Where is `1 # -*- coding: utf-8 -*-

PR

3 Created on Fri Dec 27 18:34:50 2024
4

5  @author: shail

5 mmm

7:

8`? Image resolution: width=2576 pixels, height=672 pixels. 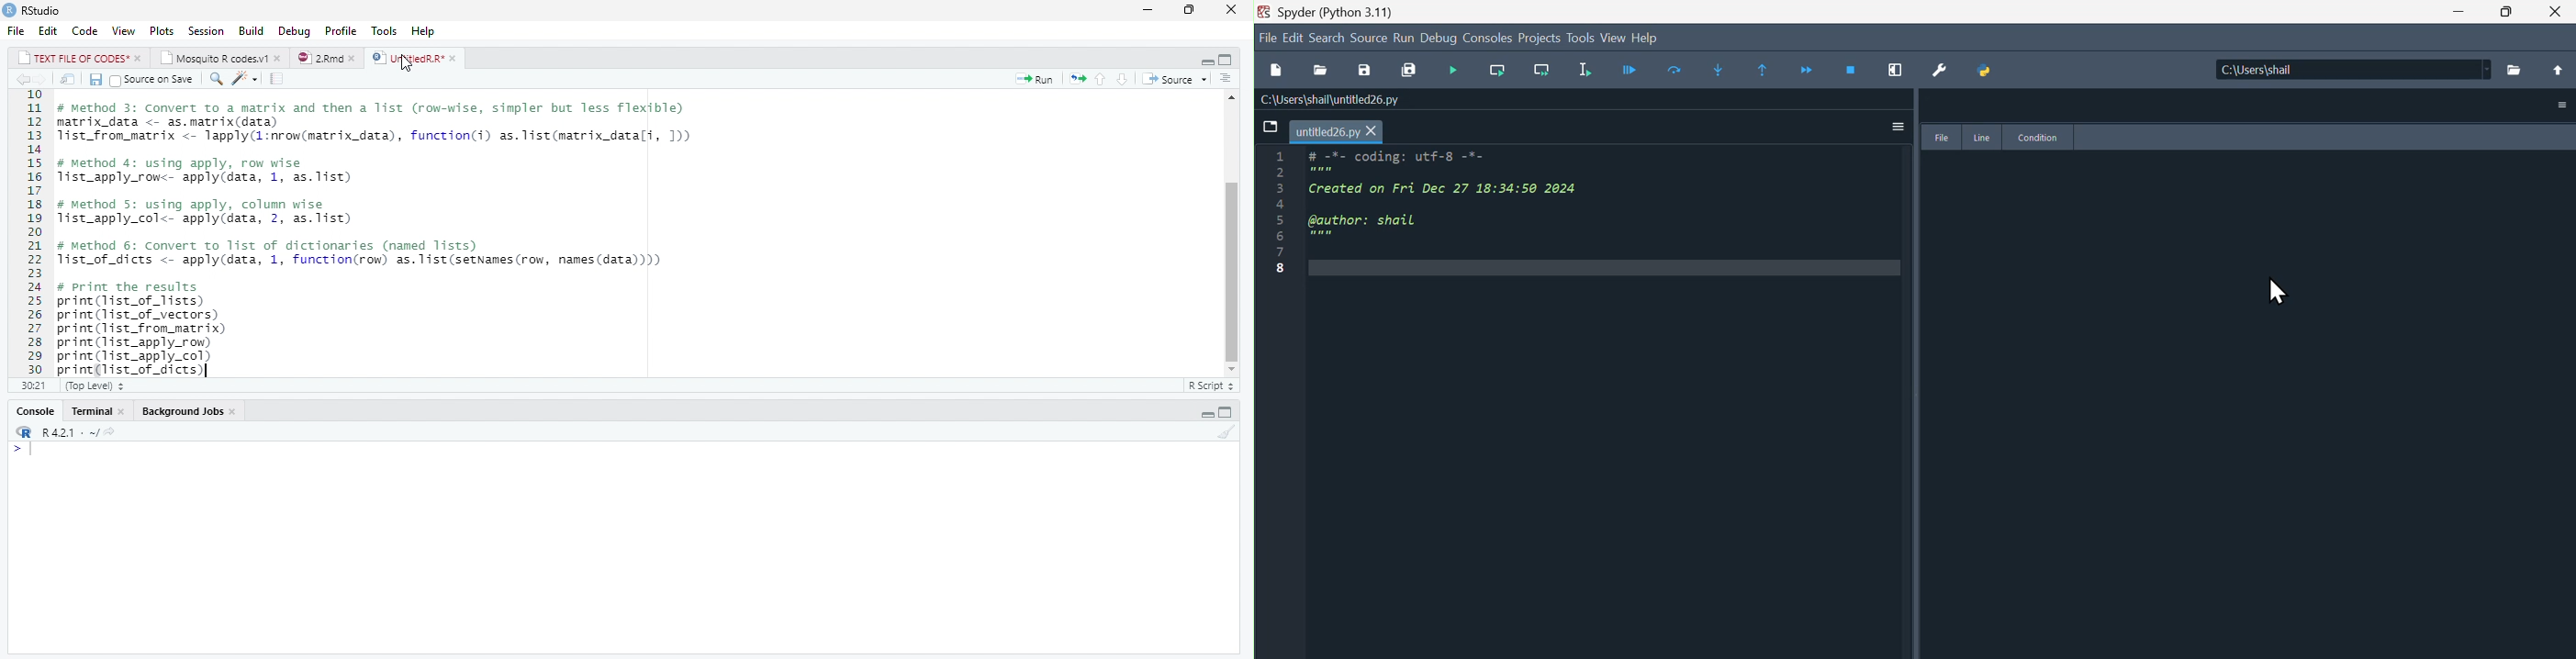 1 # -*- coding: utf-8 -*-

PR

3 Created on Fri Dec 27 18:34:50 2024
4

5  @author: shail

5 mmm

7:

8 is located at coordinates (1453, 218).